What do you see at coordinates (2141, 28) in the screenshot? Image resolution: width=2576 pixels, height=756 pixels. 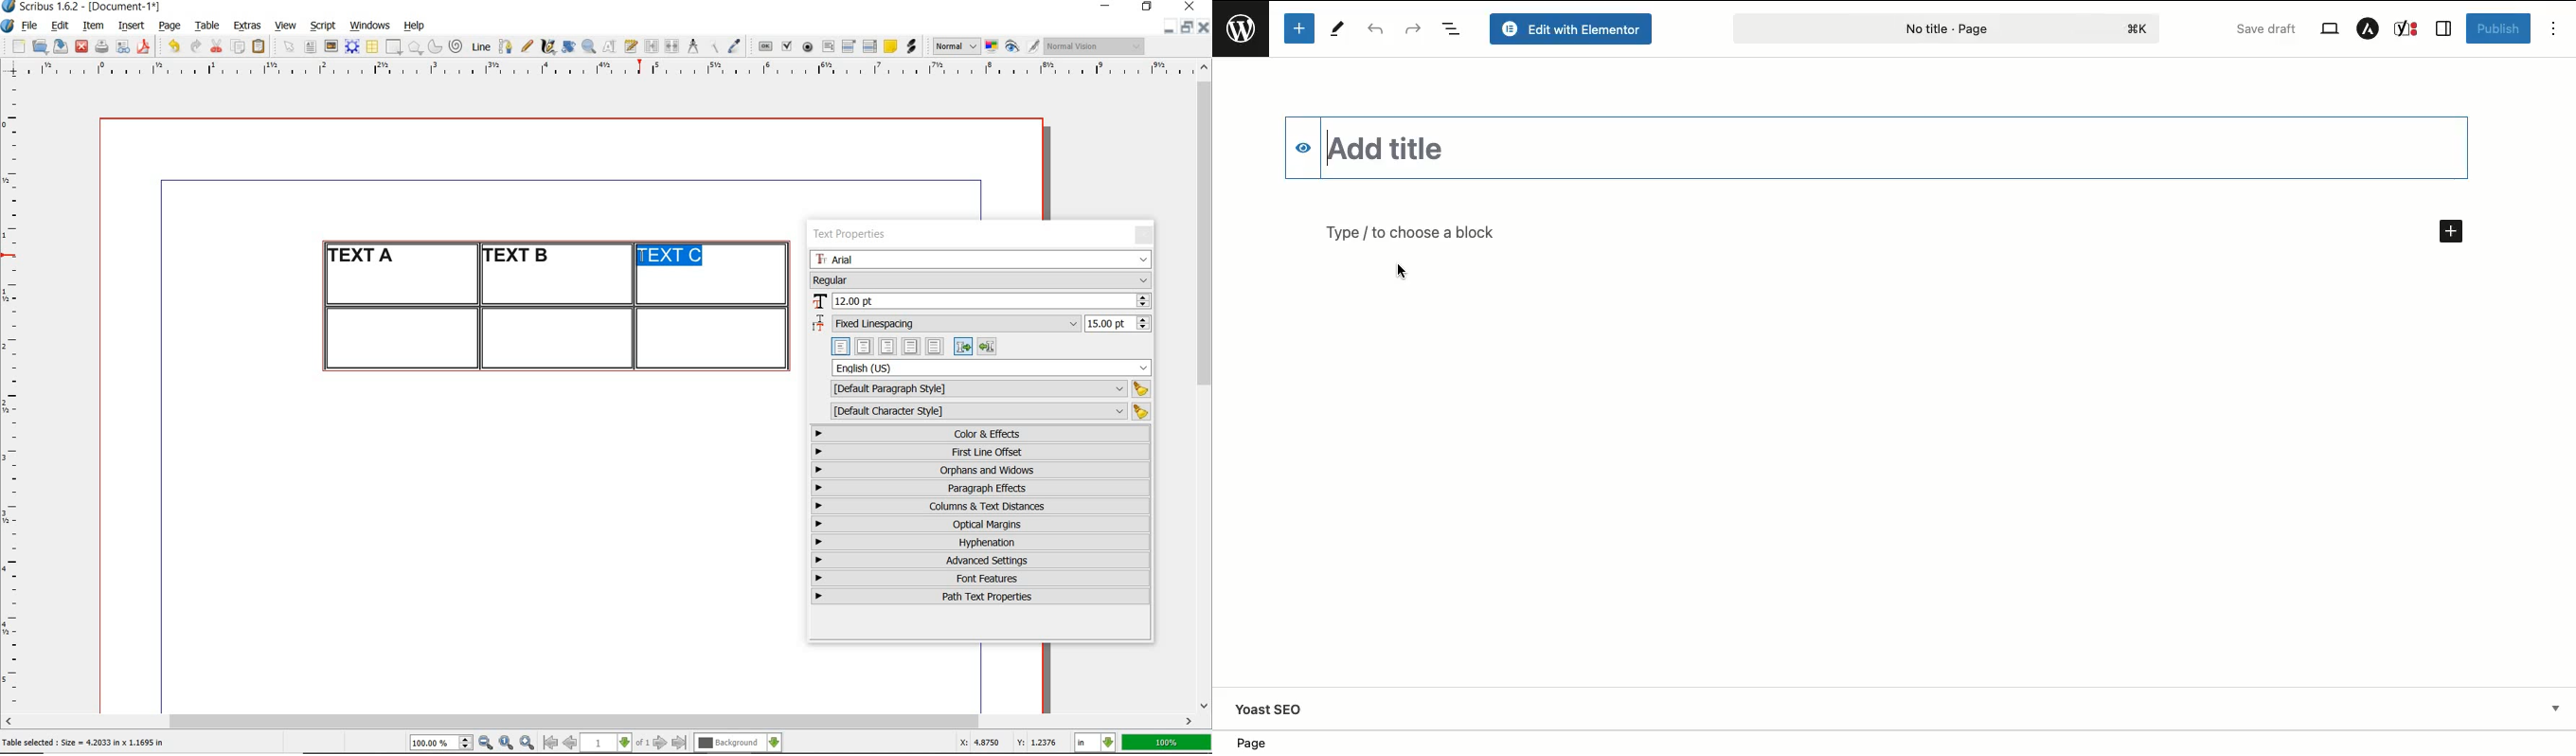 I see `logo` at bounding box center [2141, 28].